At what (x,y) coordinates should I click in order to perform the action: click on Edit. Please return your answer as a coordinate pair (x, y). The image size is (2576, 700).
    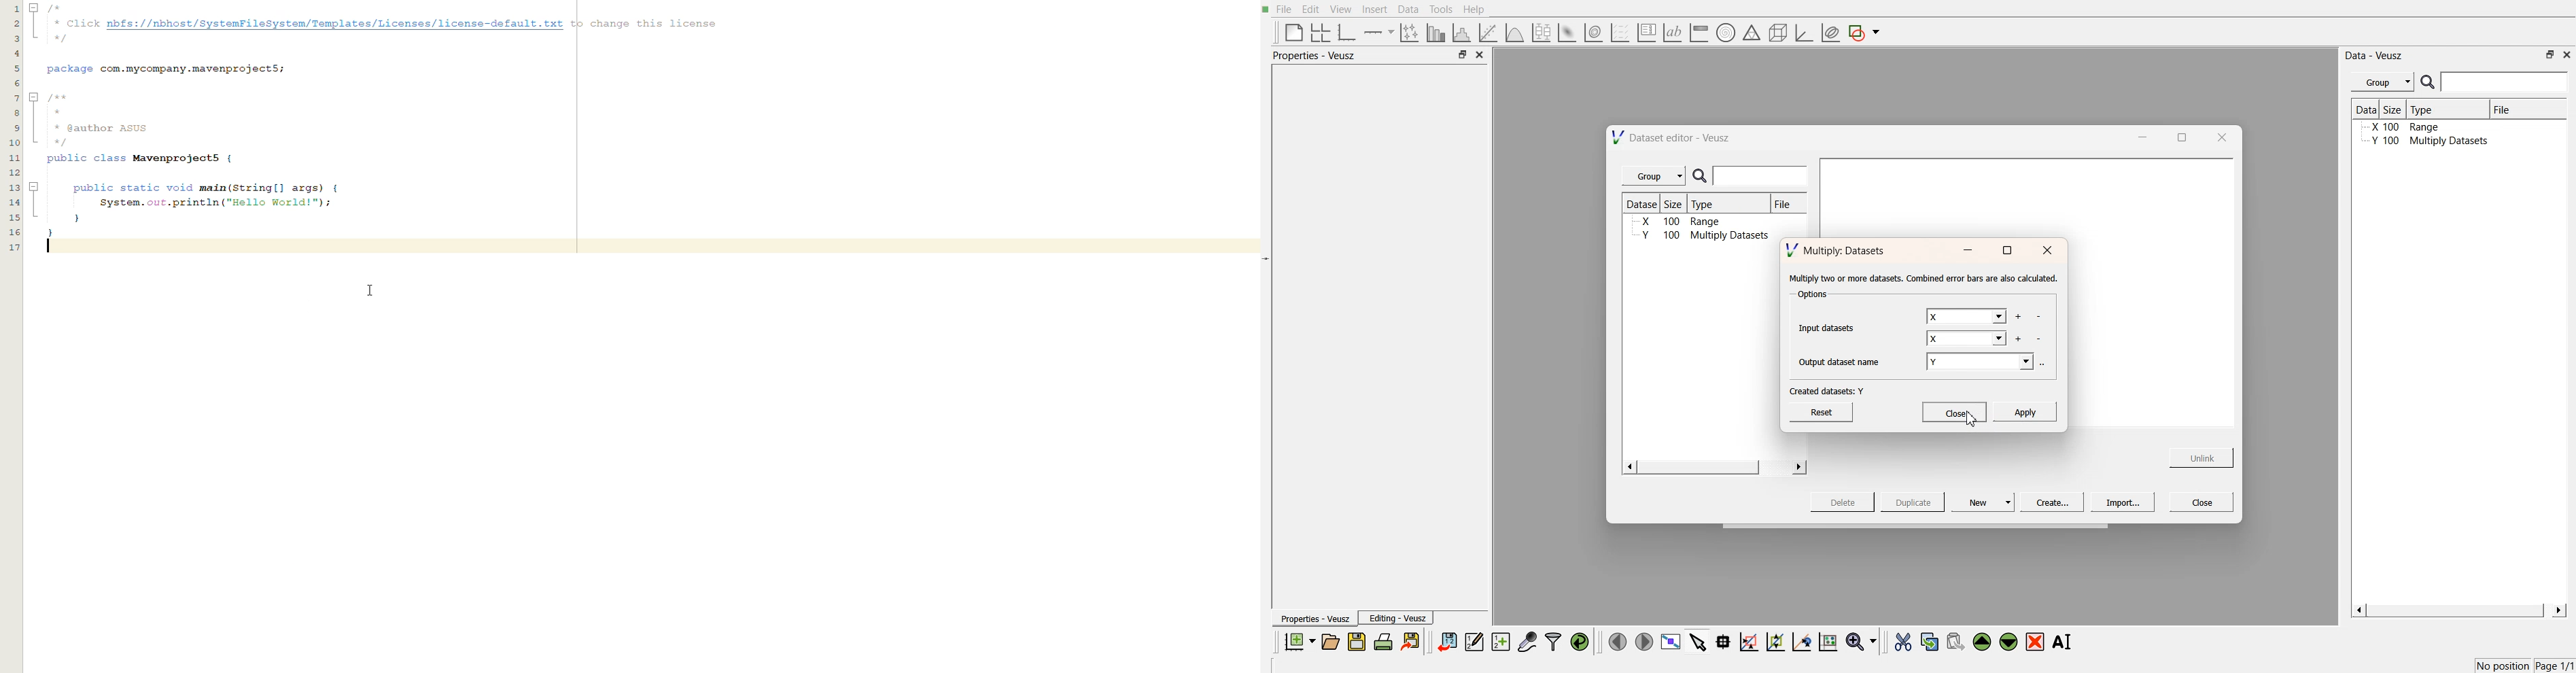
    Looking at the image, I should click on (1311, 9).